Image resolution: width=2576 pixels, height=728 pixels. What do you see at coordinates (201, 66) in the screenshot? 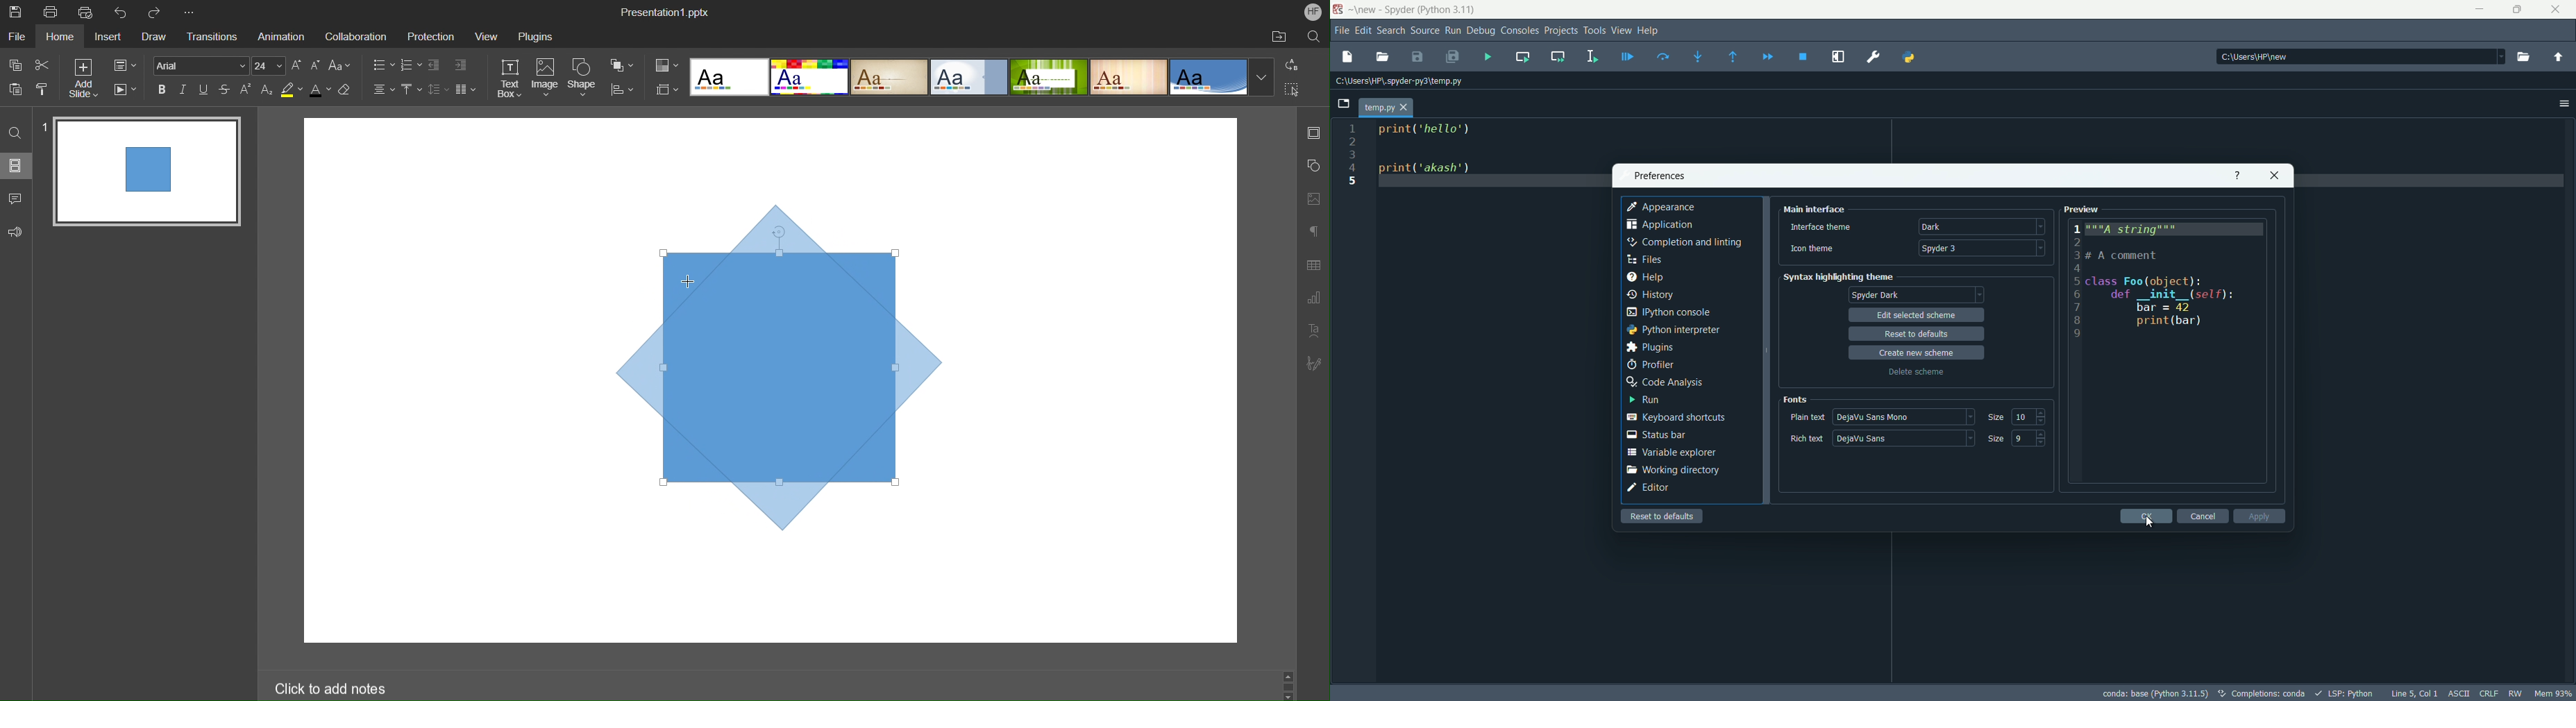
I see `Font` at bounding box center [201, 66].